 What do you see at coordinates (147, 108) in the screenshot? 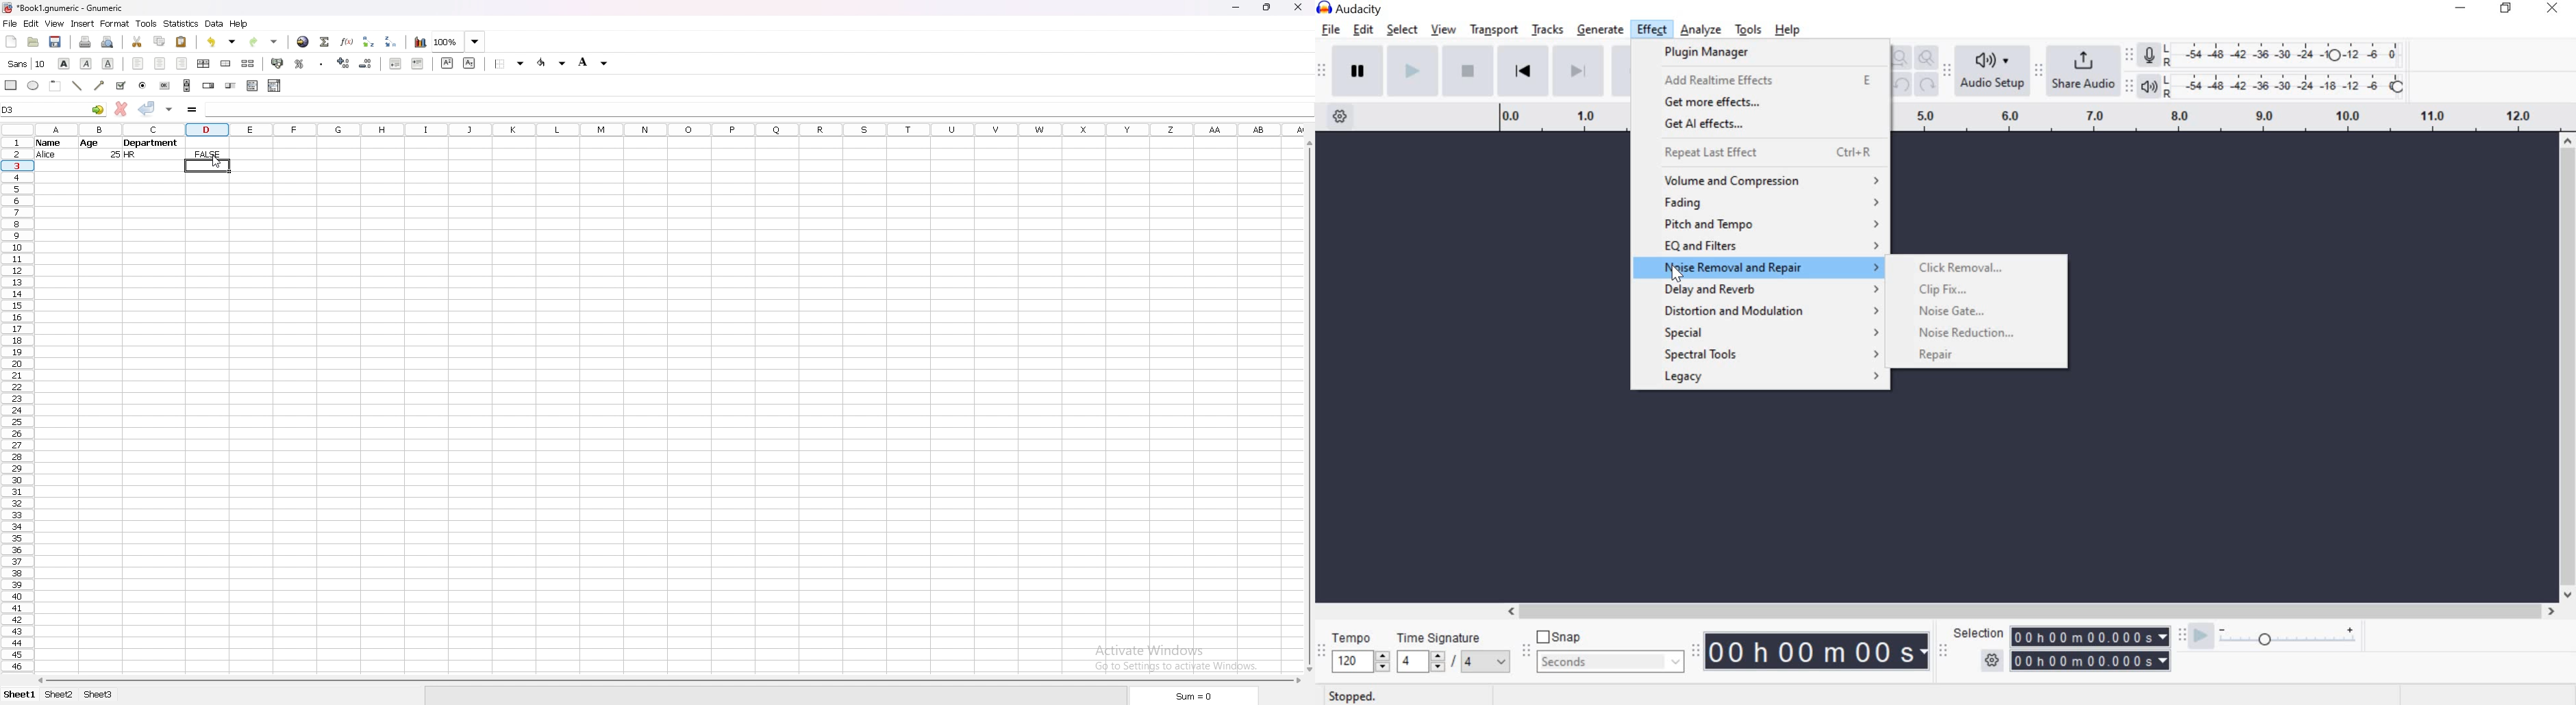
I see `accept changes` at bounding box center [147, 108].